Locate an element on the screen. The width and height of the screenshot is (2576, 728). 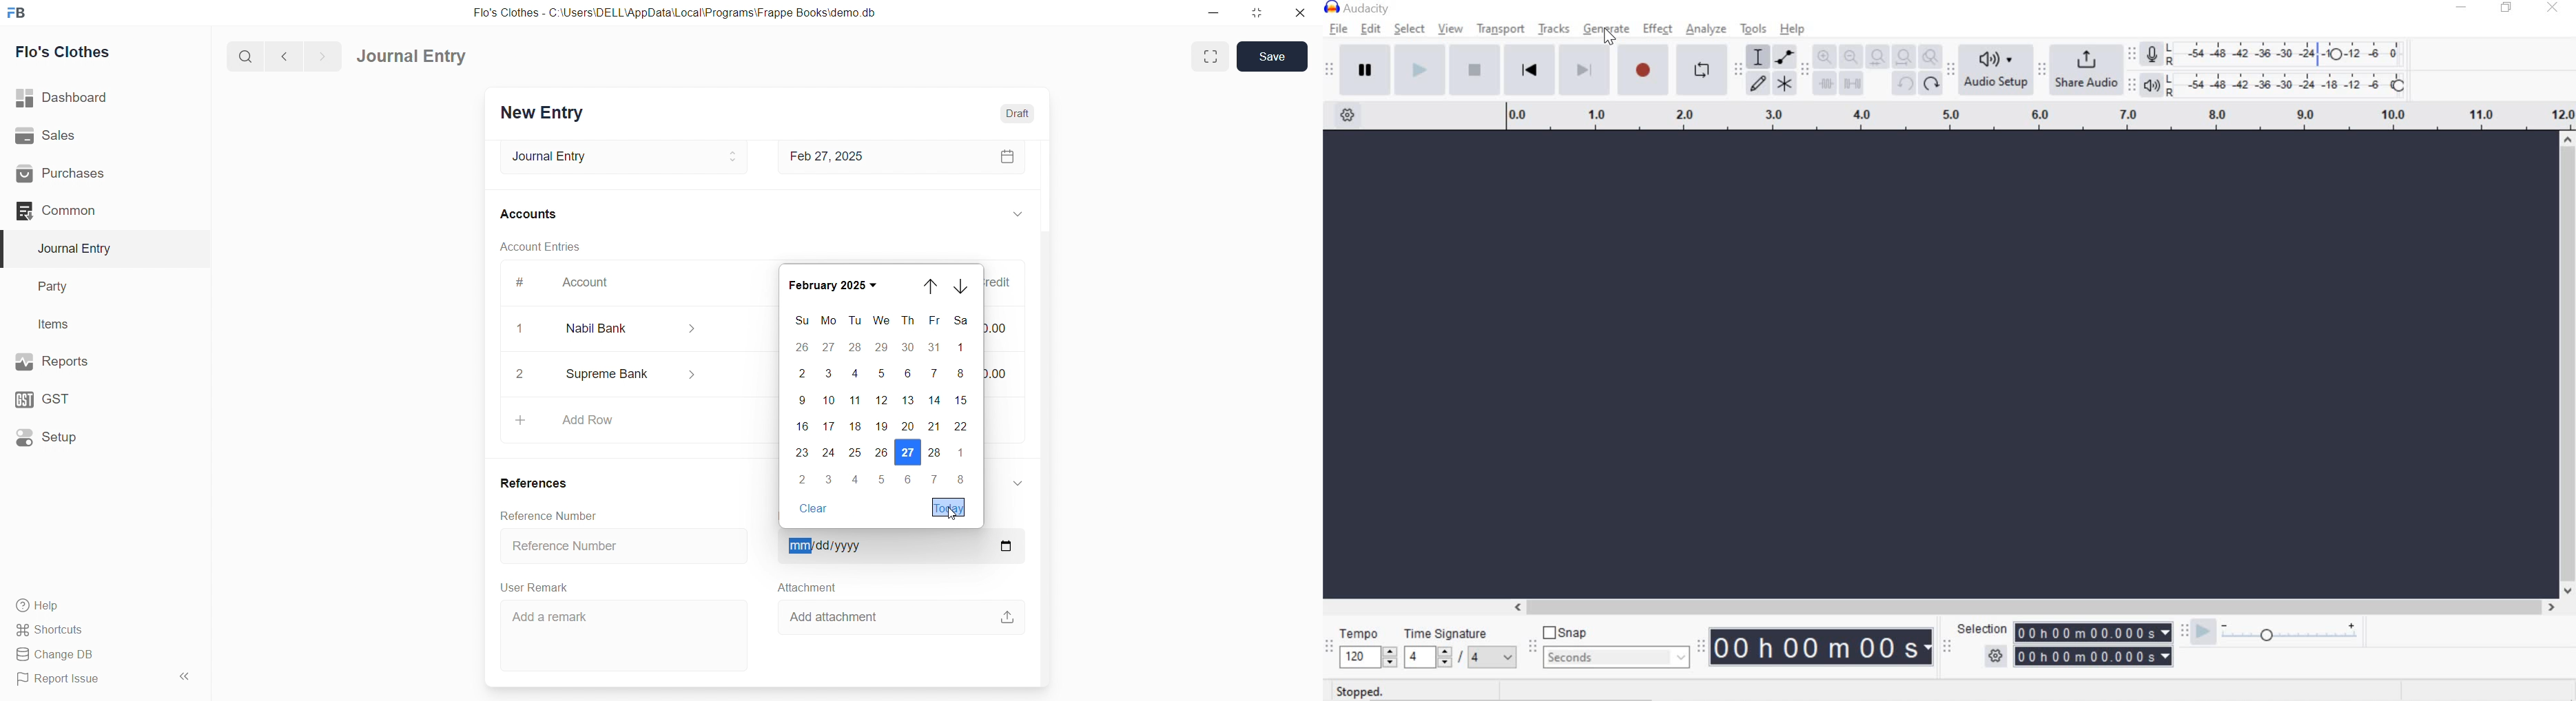
tracks is located at coordinates (1555, 29).